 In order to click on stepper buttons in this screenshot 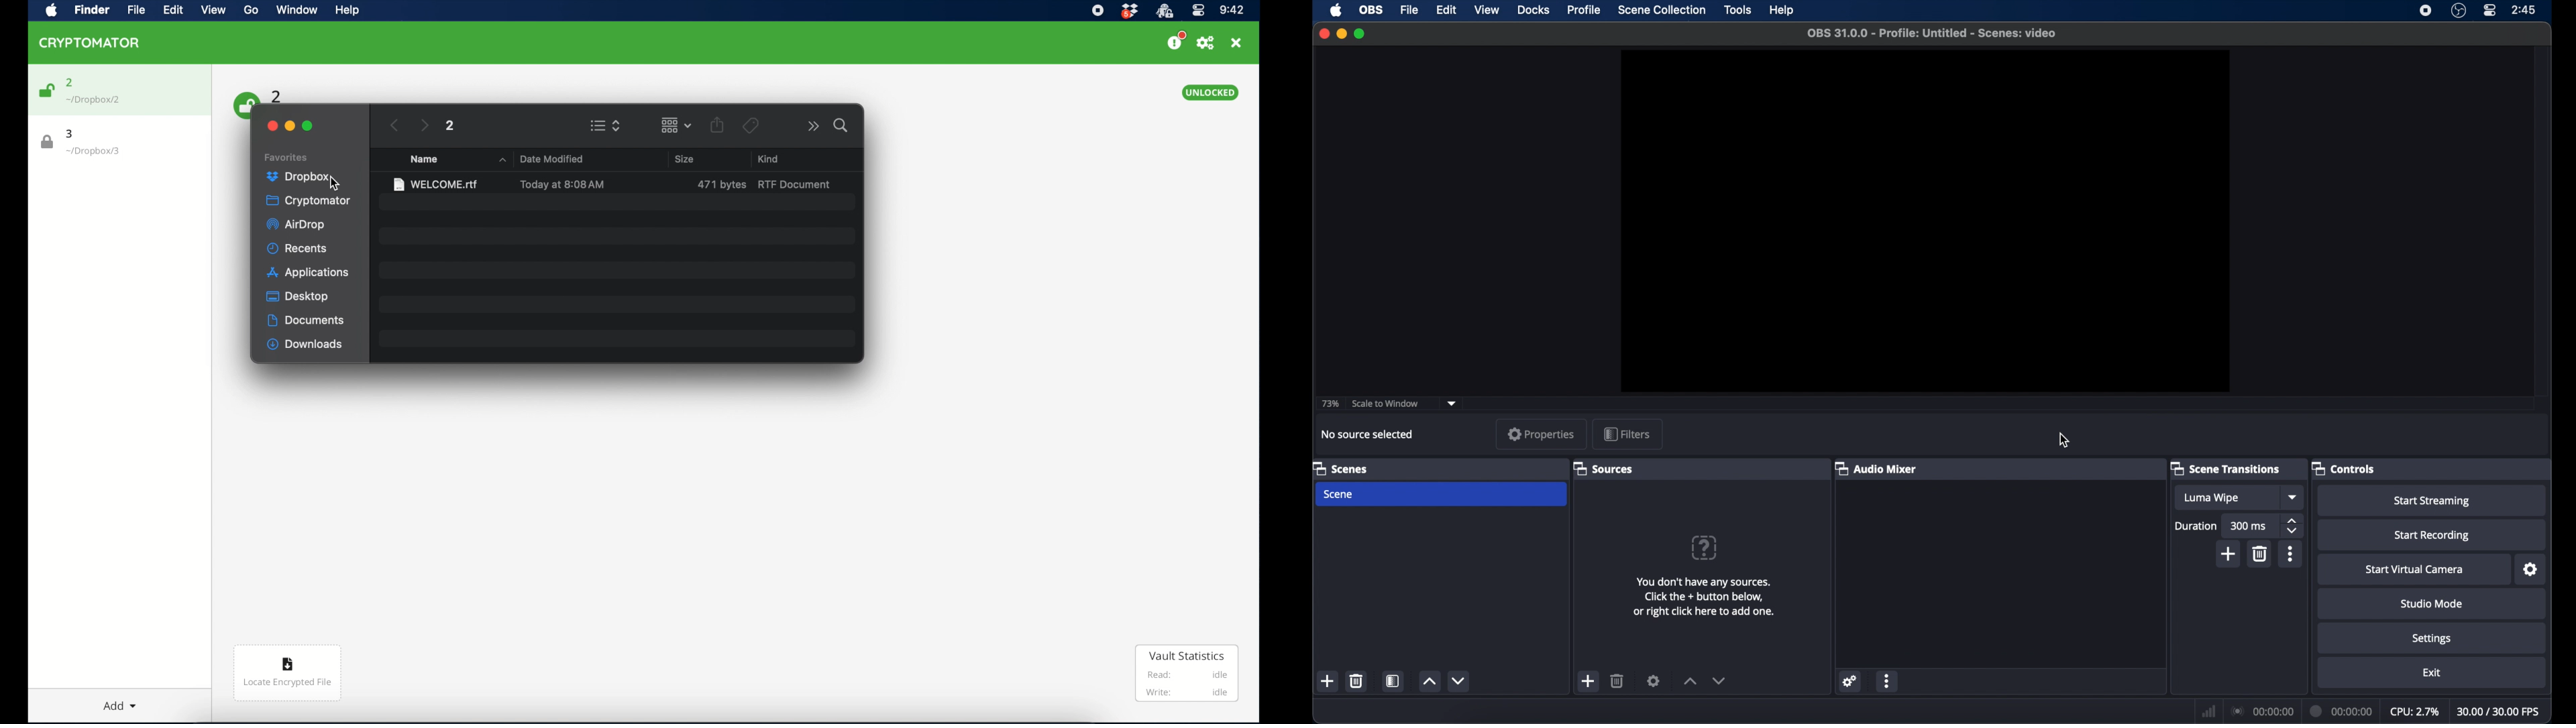, I will do `click(2293, 526)`.